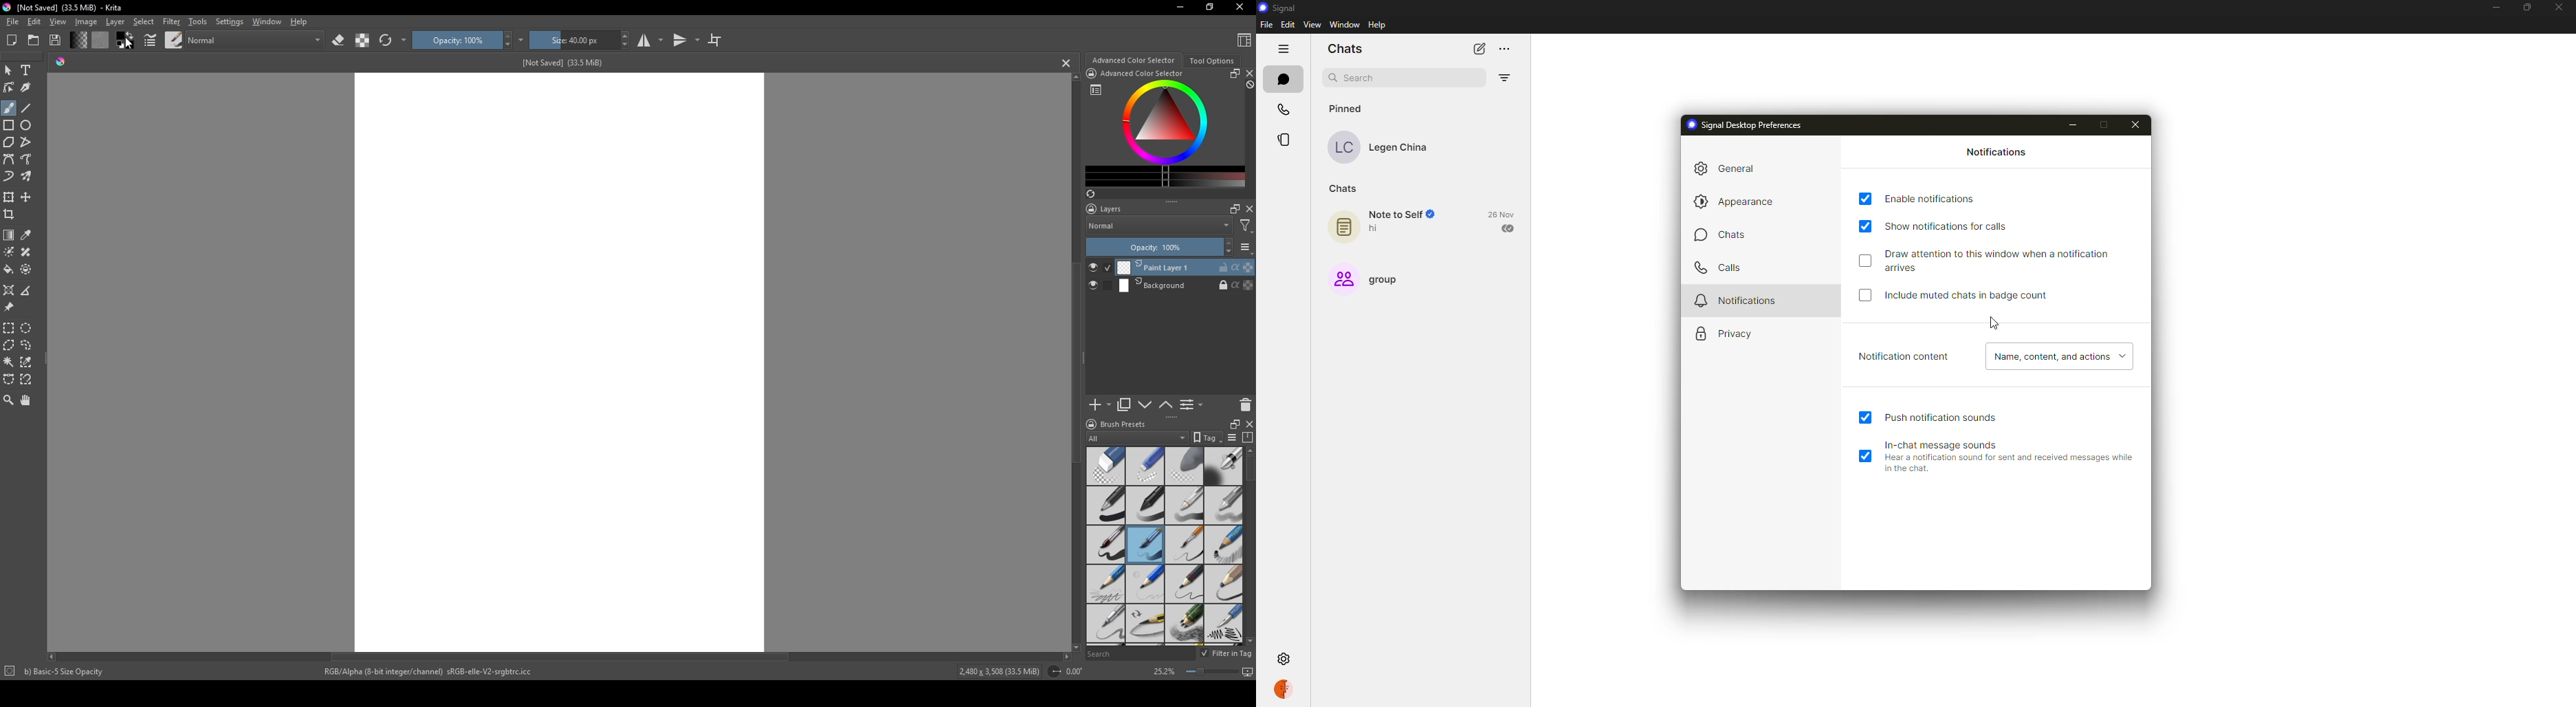 The height and width of the screenshot is (728, 2576). What do you see at coordinates (9, 177) in the screenshot?
I see `dynamic brush` at bounding box center [9, 177].